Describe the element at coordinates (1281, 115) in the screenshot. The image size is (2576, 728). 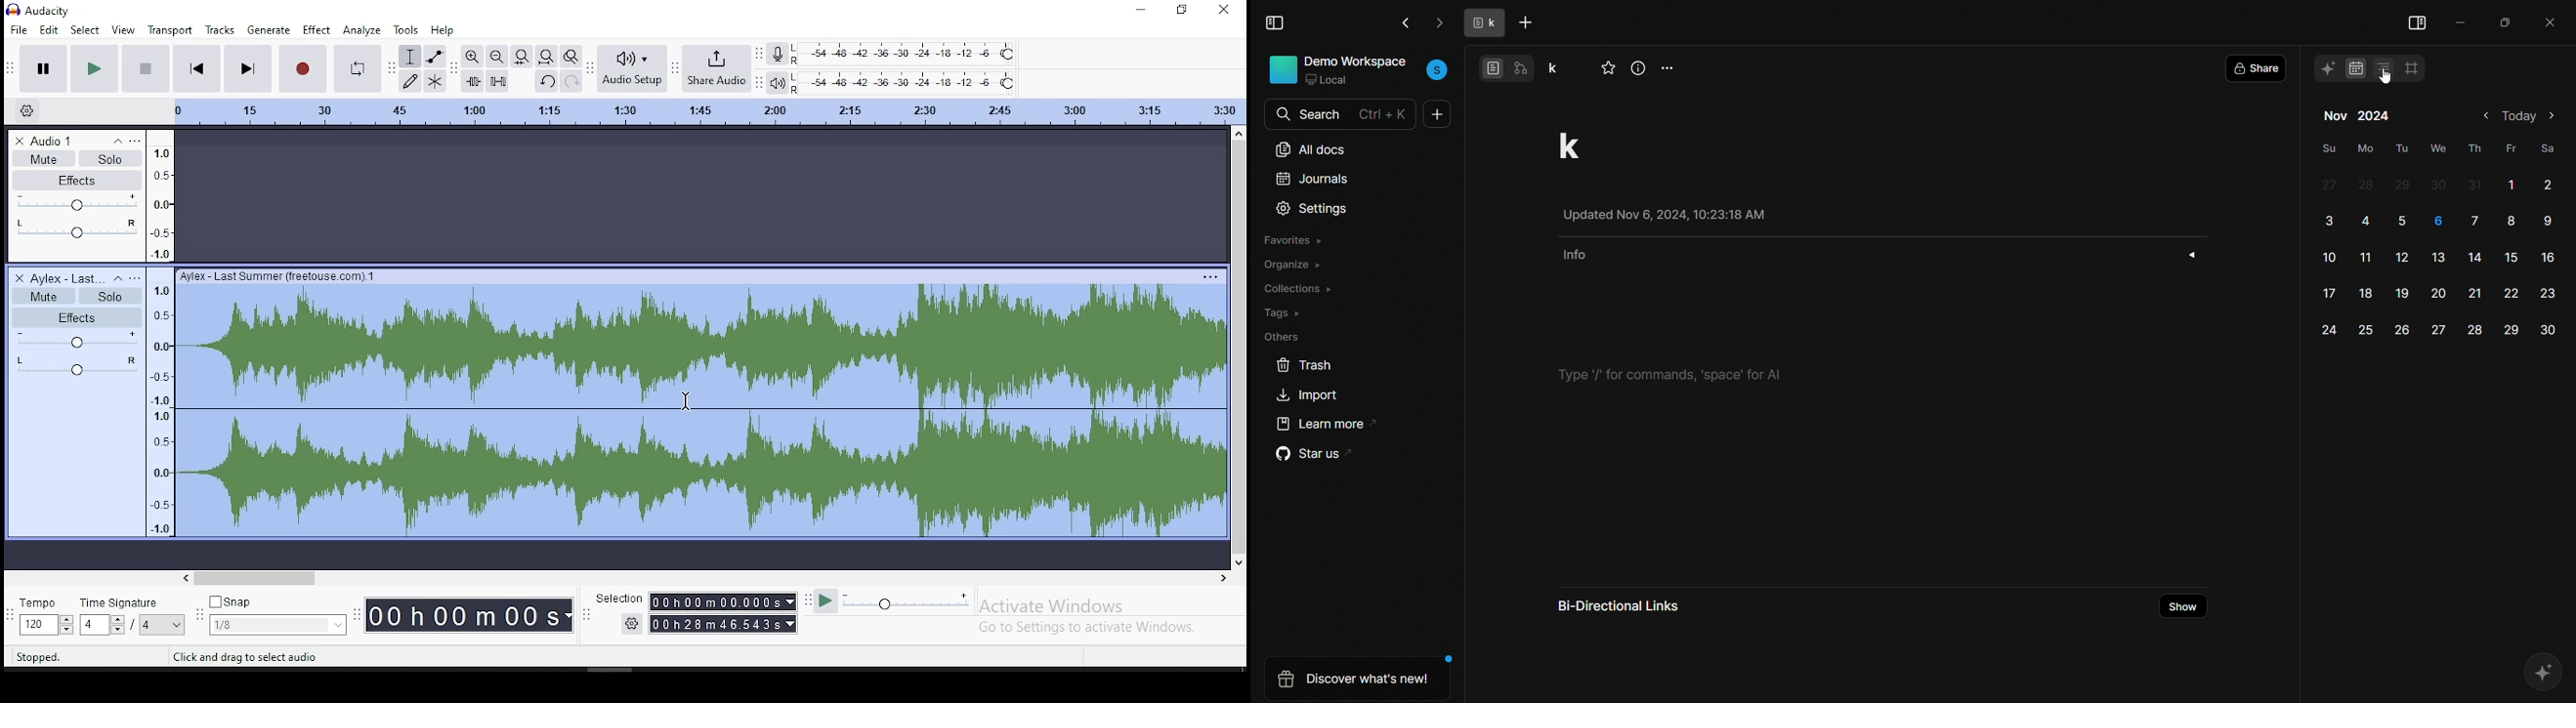
I see `search` at that location.